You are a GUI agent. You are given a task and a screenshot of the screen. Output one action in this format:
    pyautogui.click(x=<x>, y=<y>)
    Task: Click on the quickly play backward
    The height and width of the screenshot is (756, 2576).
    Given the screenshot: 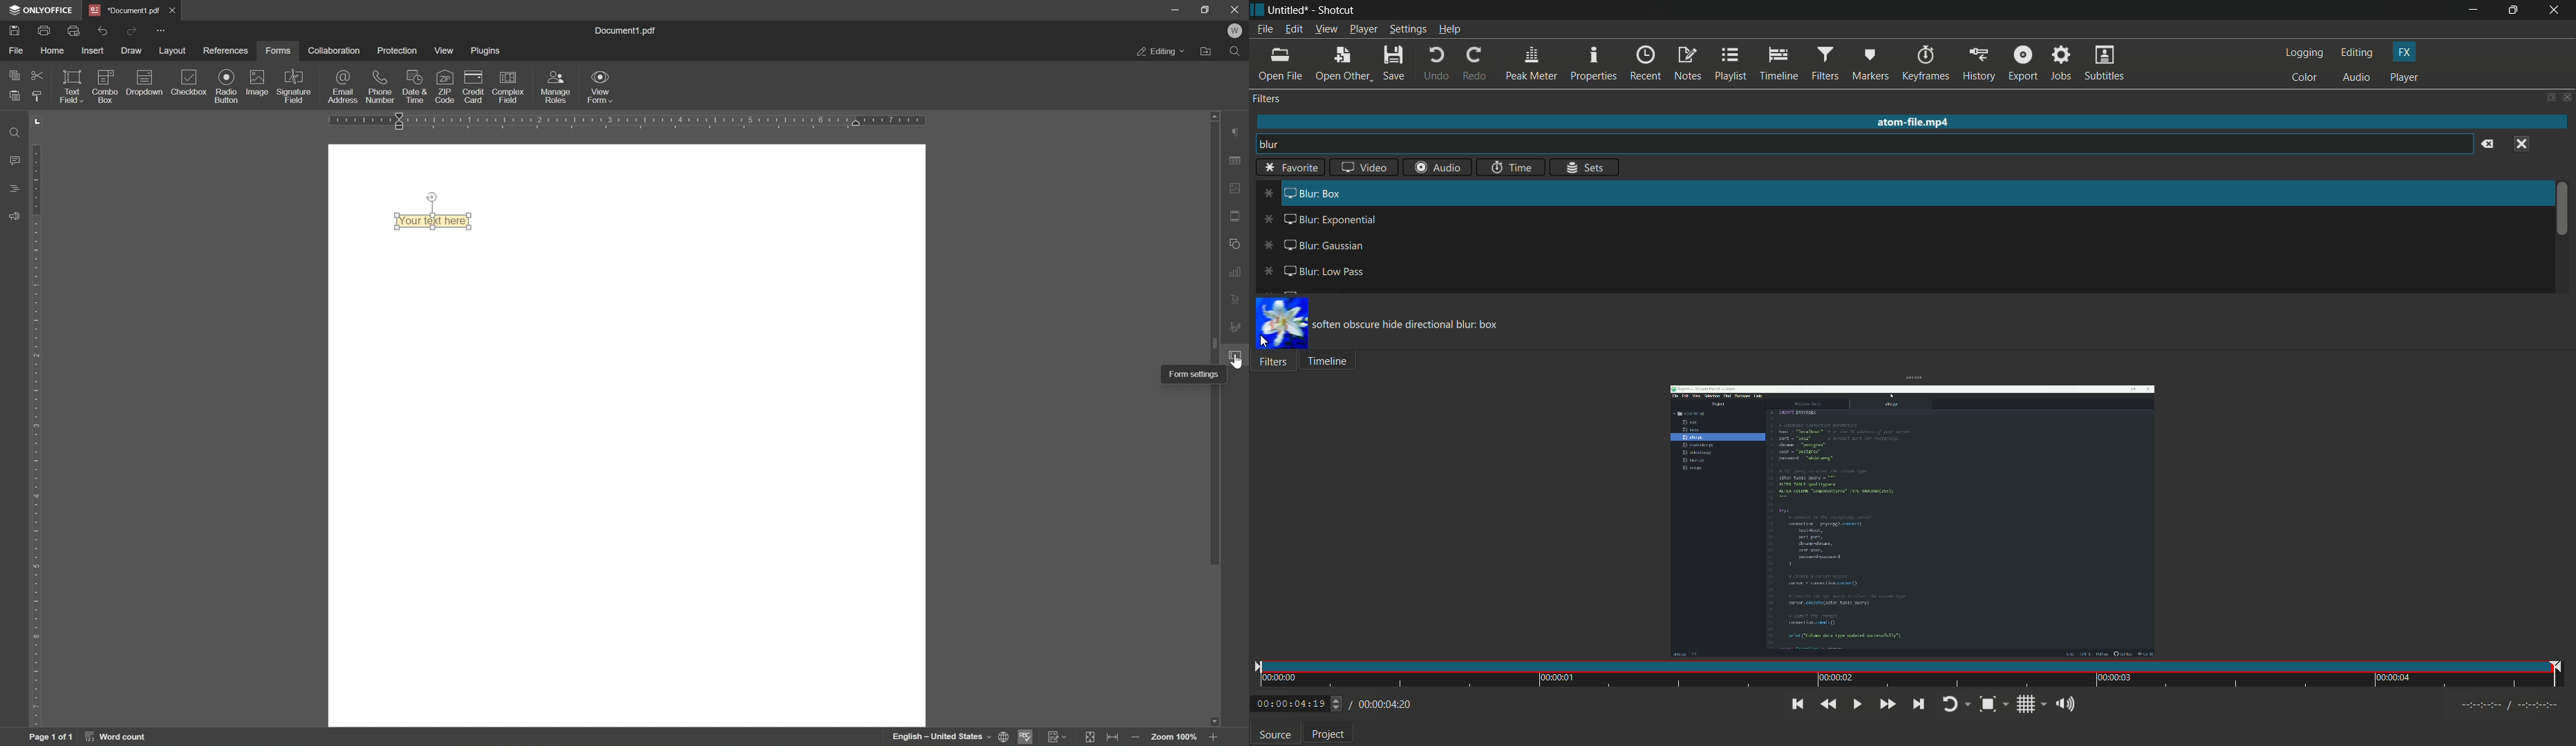 What is the action you would take?
    pyautogui.click(x=1828, y=705)
    